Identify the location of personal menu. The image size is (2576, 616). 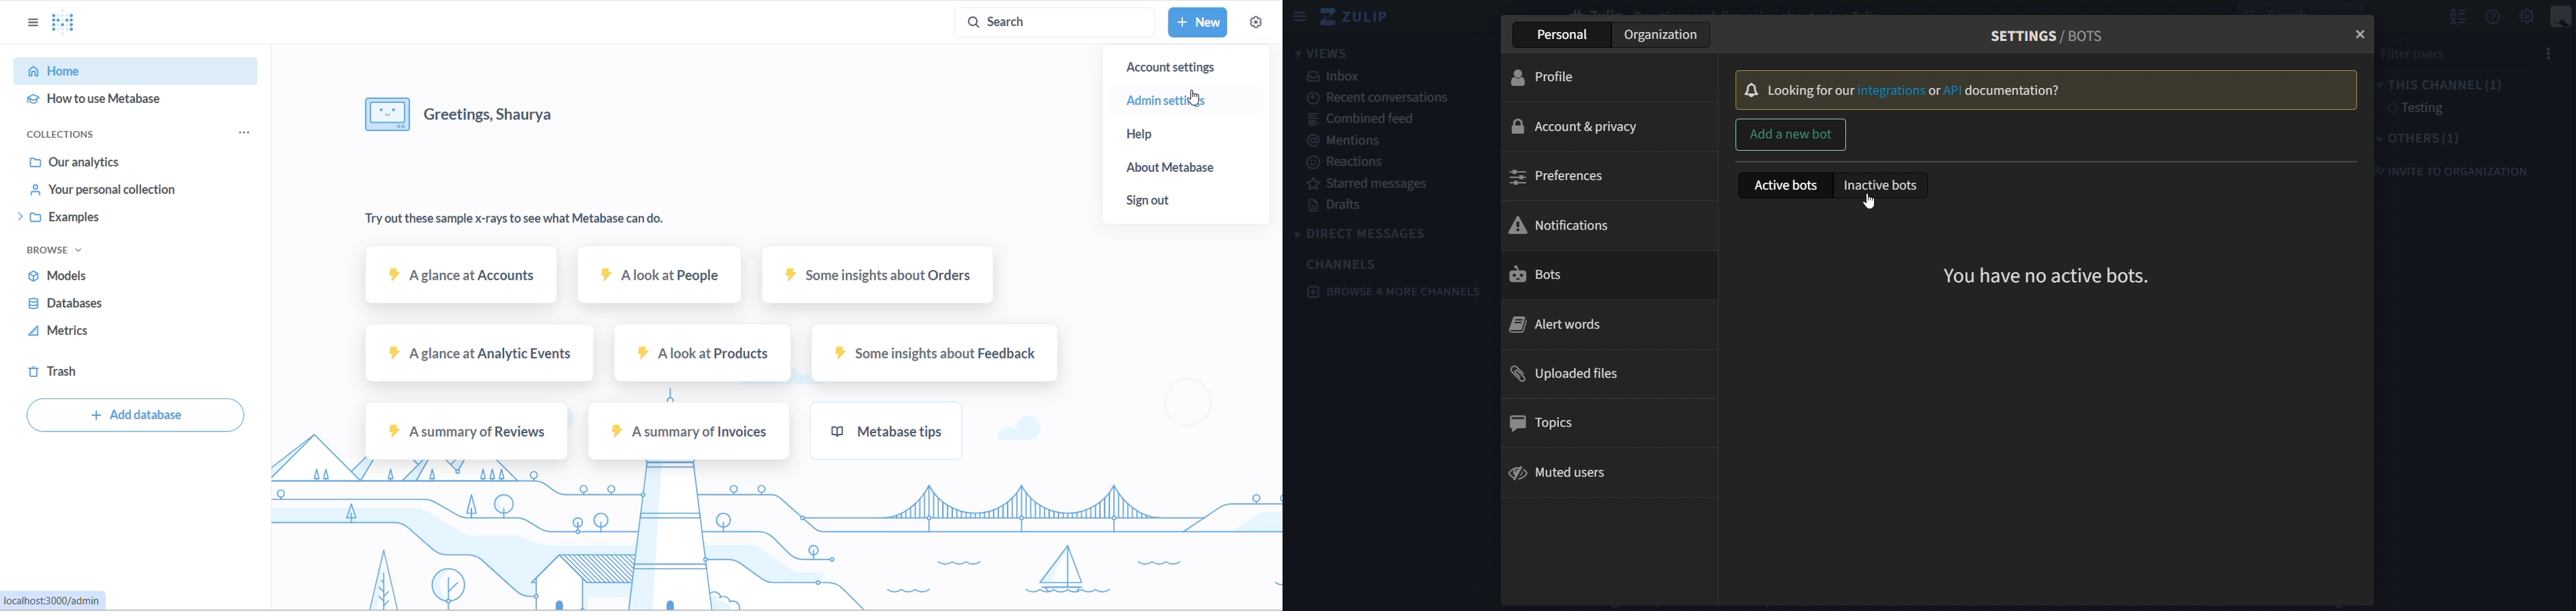
(2562, 18).